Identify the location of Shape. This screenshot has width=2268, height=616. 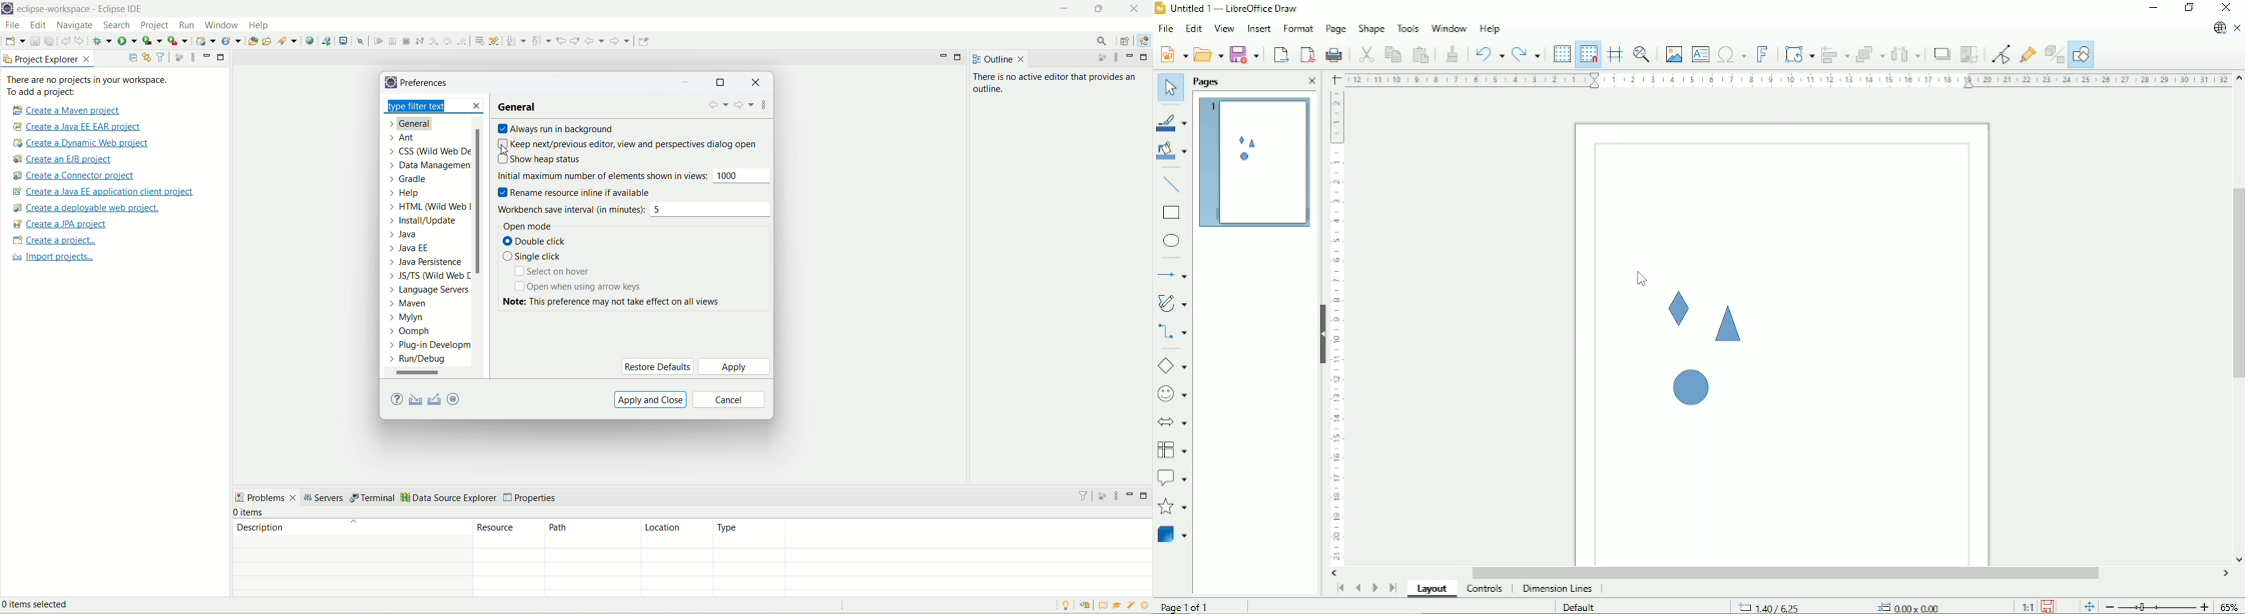
(1687, 384).